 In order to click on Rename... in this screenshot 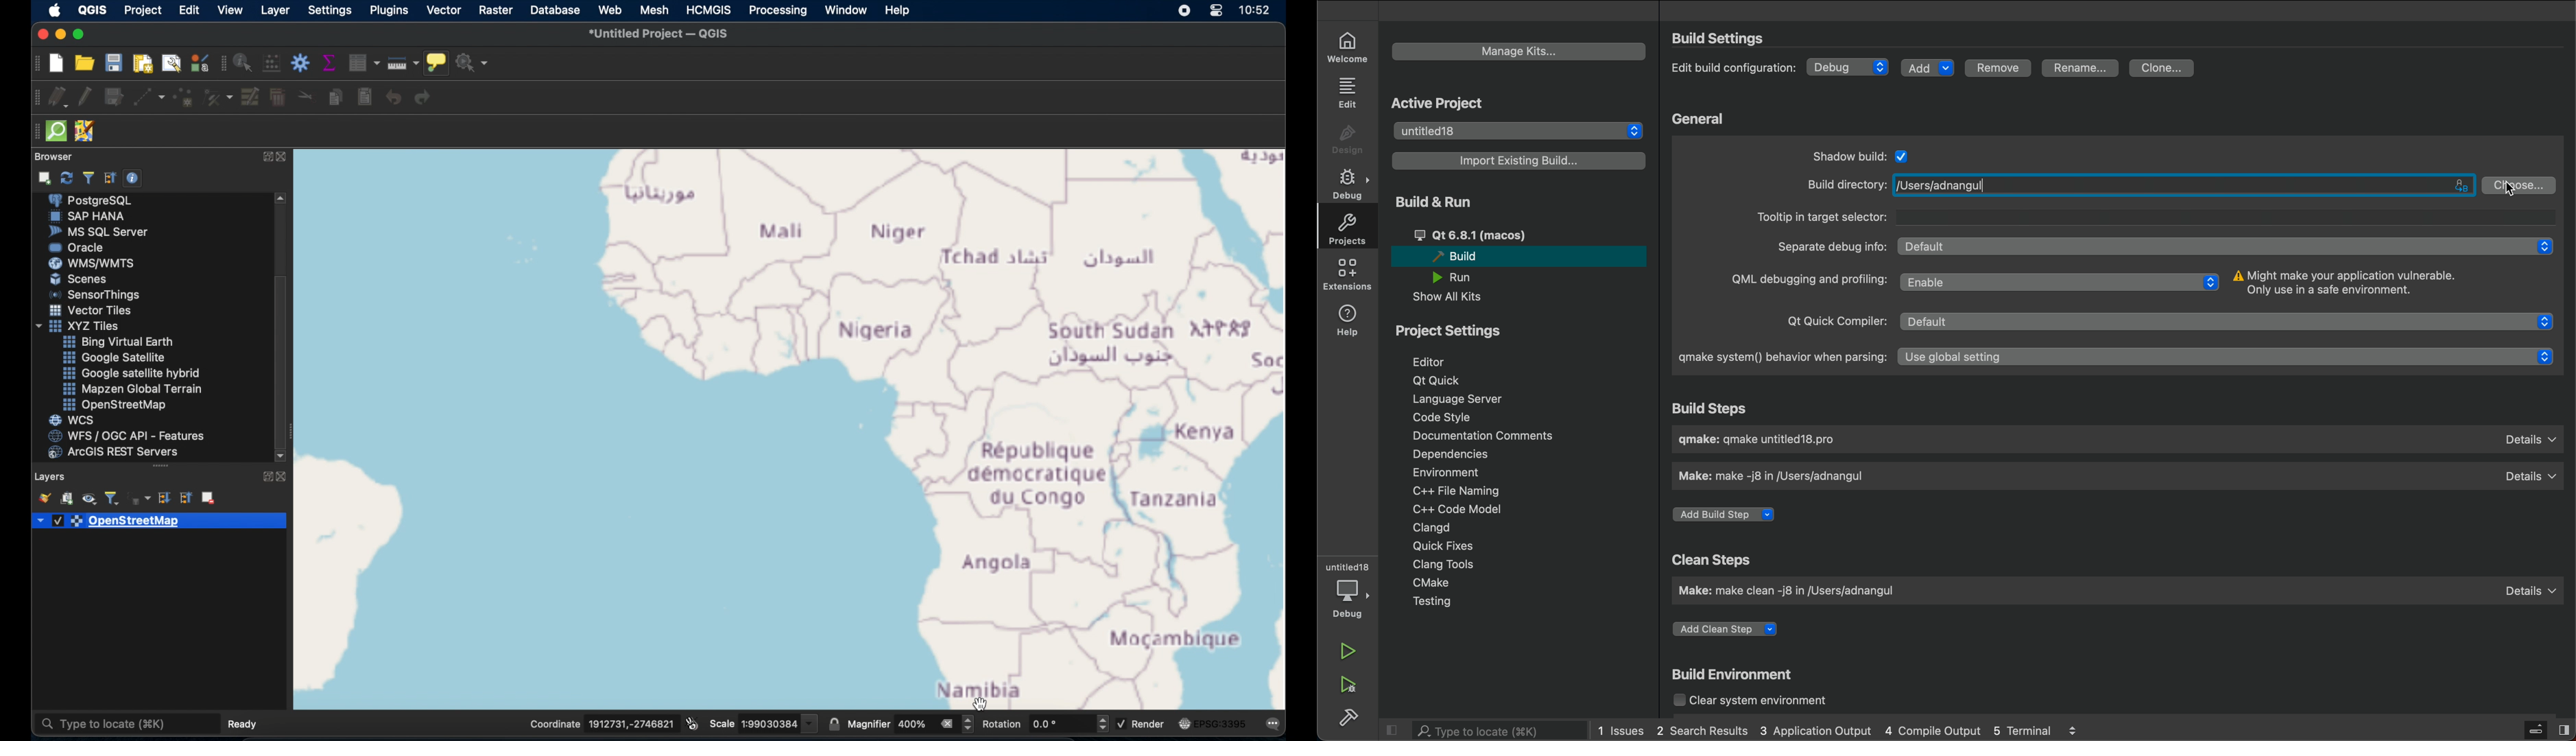, I will do `click(2081, 68)`.